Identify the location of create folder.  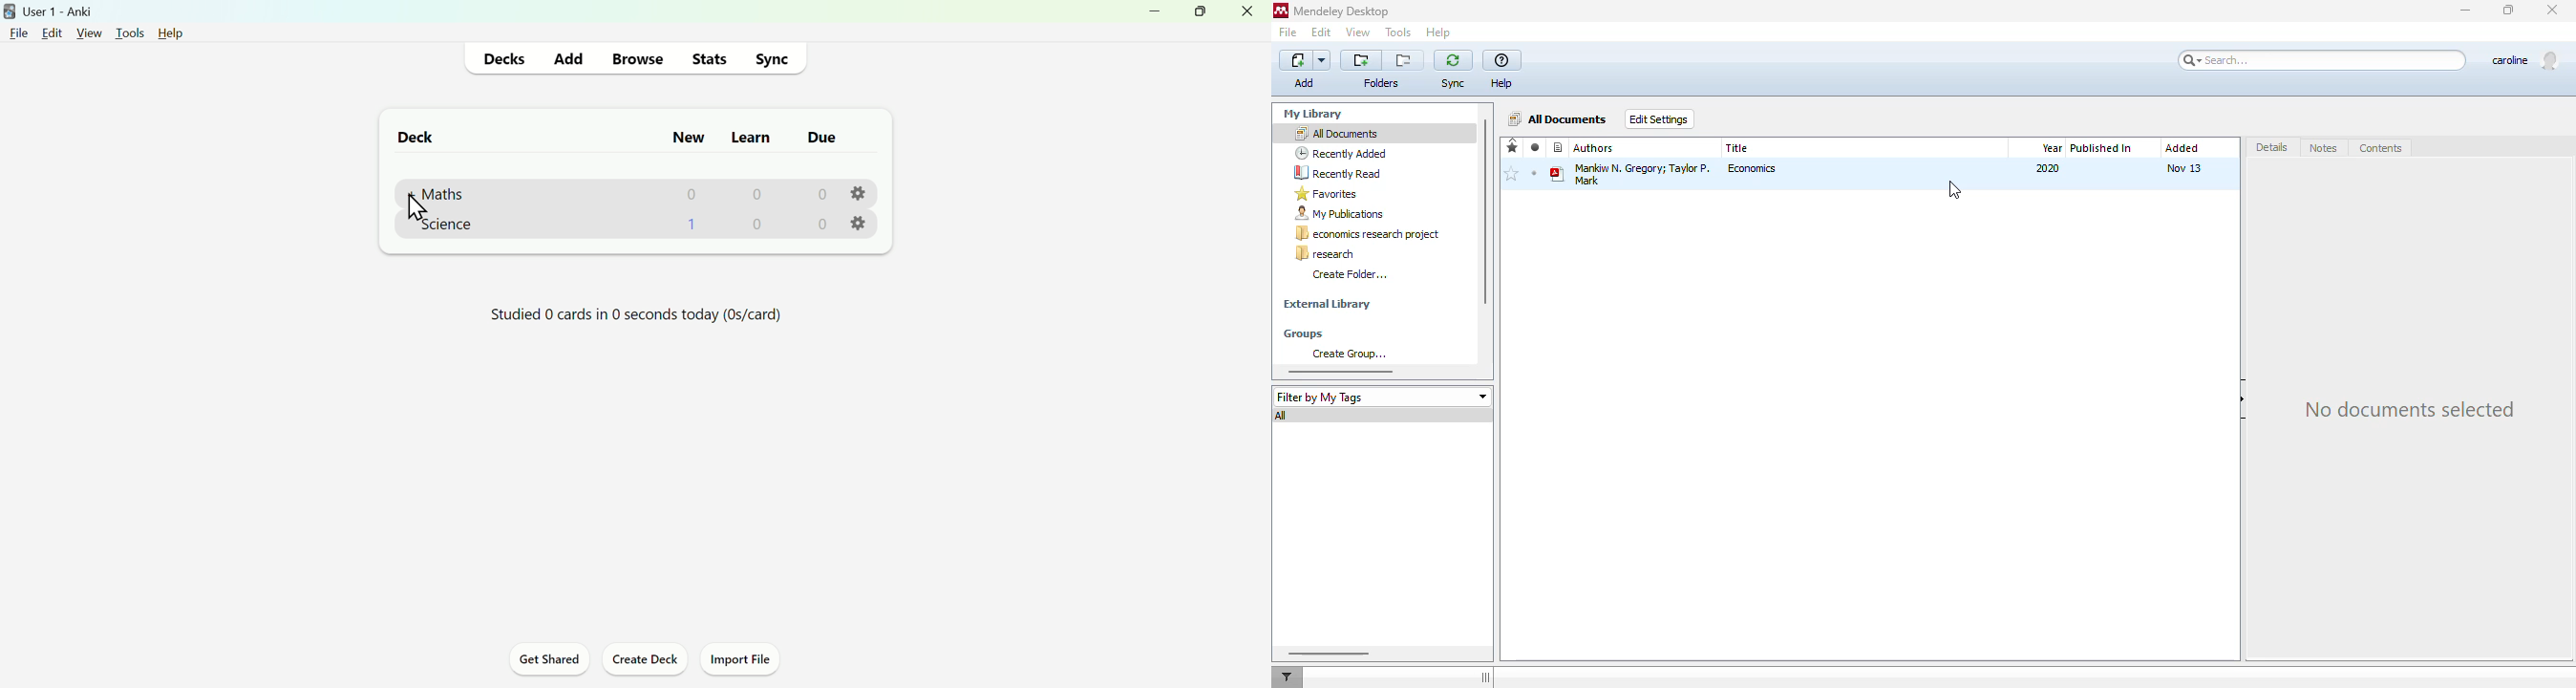
(1352, 274).